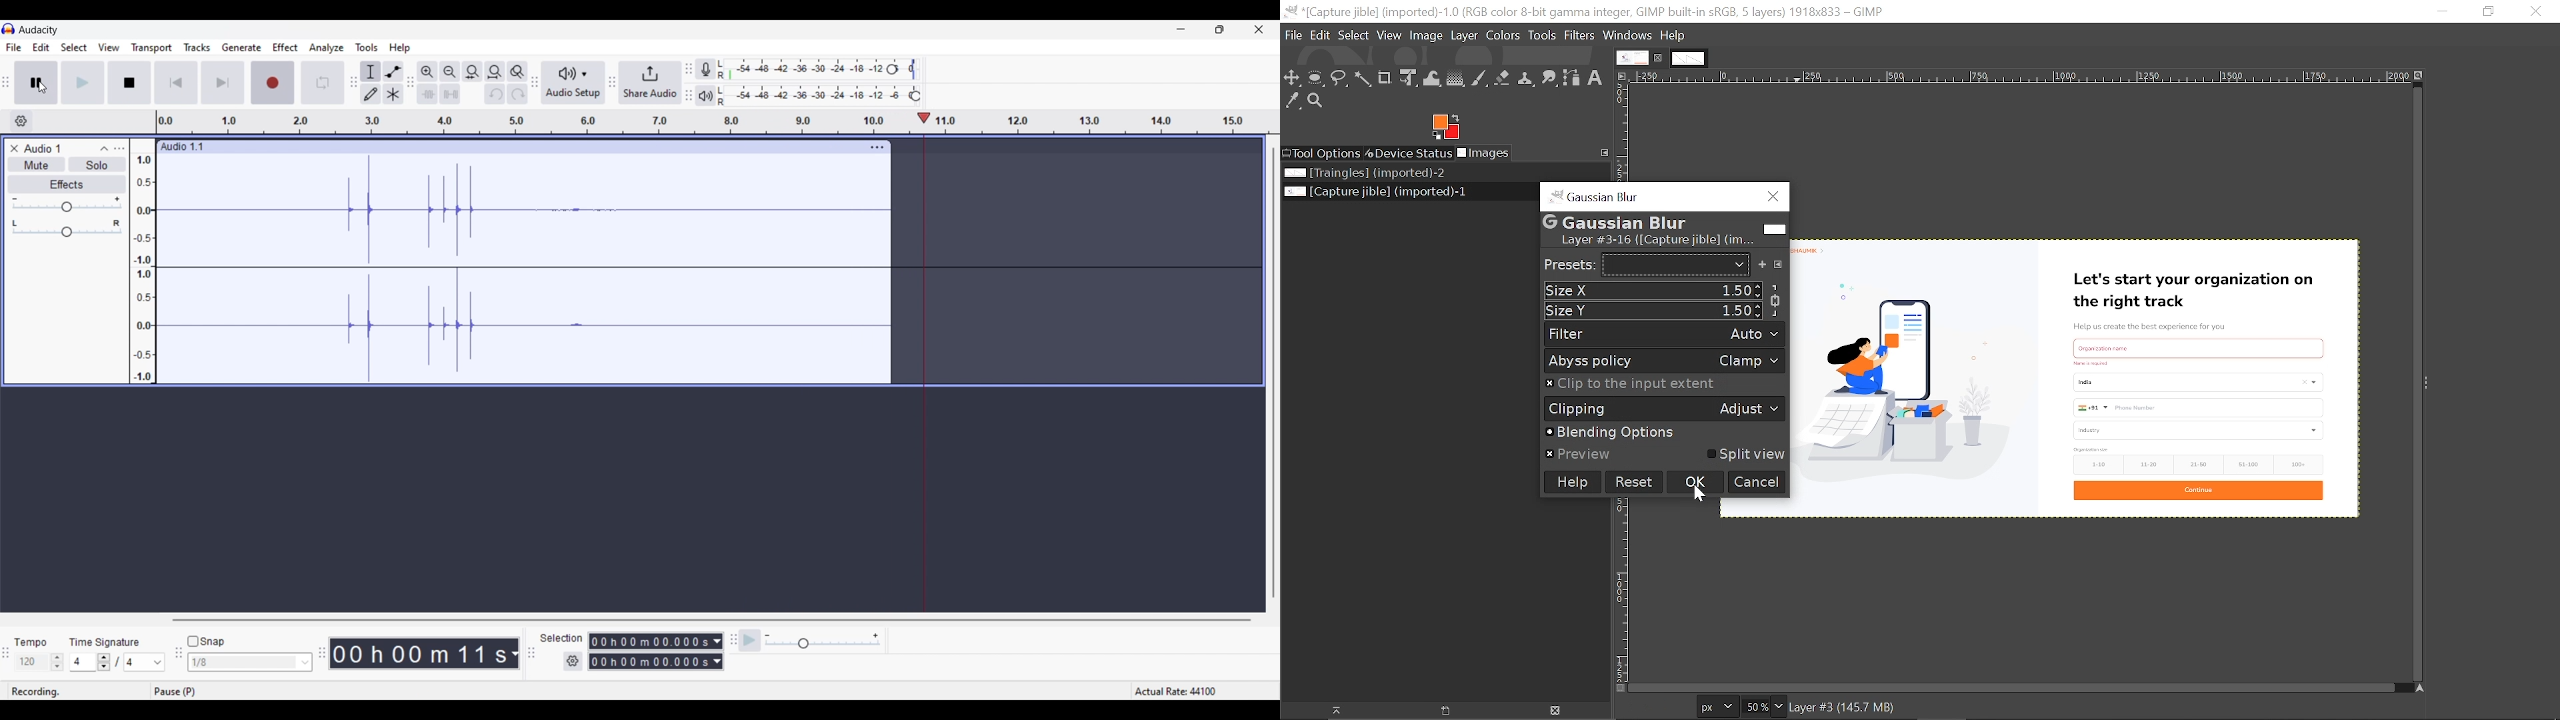  Describe the element at coordinates (393, 94) in the screenshot. I see `Multi-tool` at that location.